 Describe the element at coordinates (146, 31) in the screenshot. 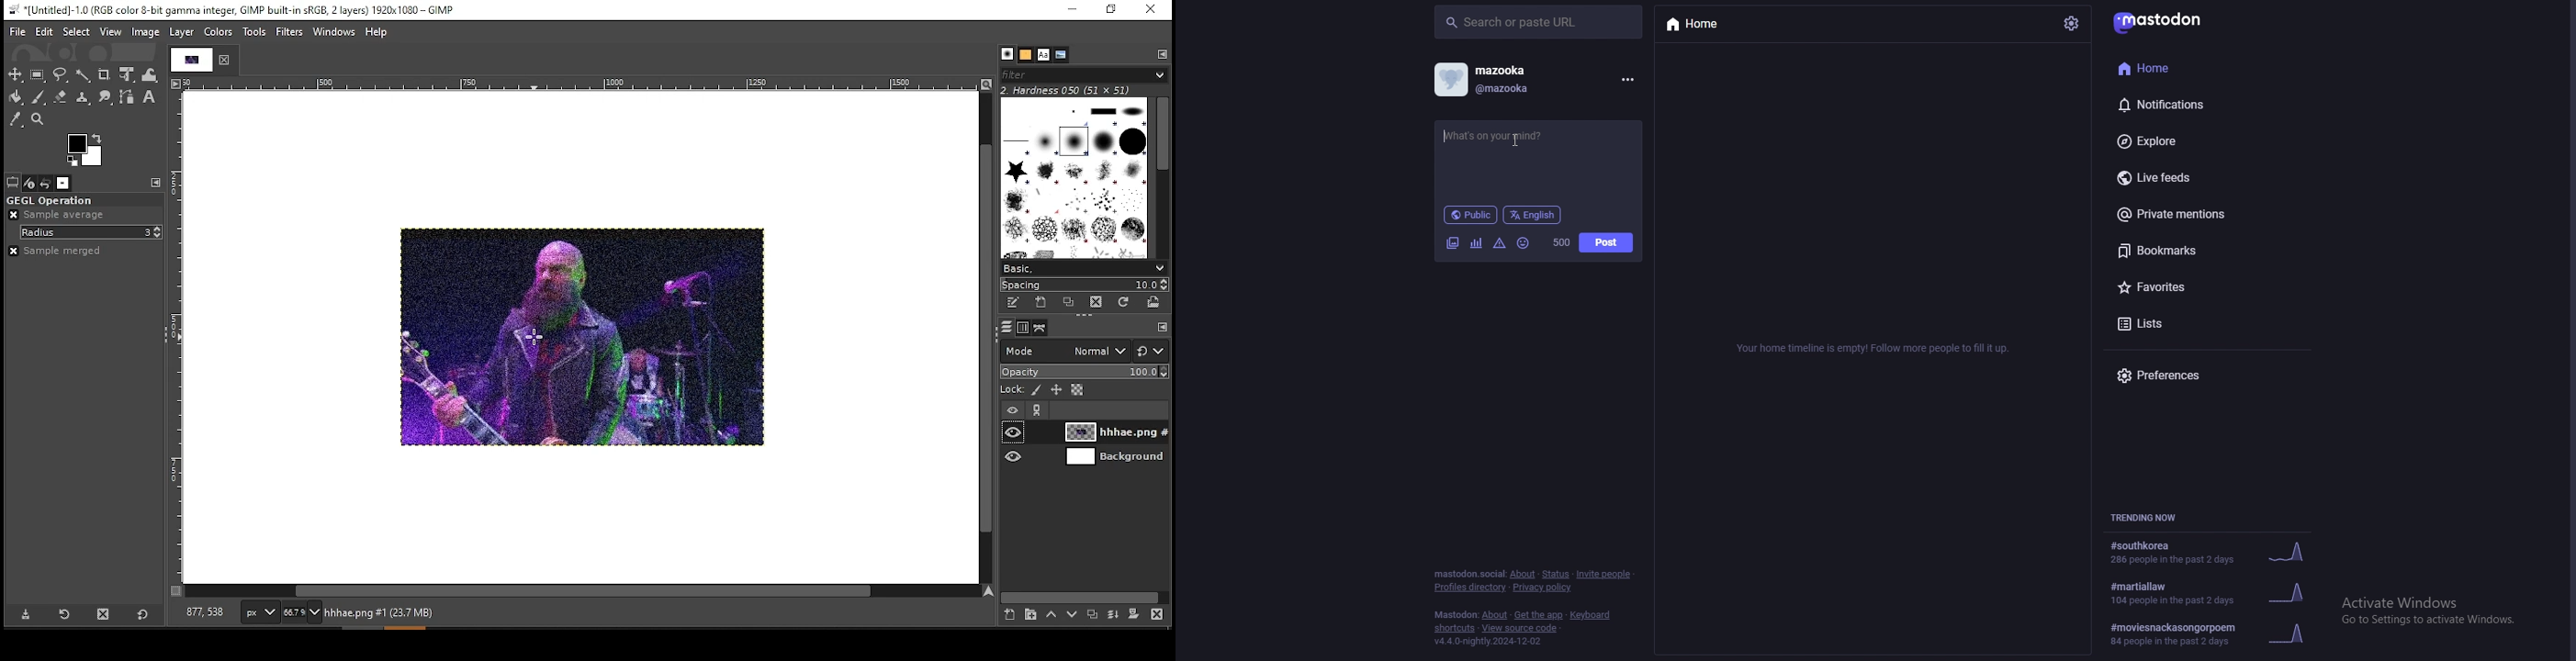

I see `image` at that location.